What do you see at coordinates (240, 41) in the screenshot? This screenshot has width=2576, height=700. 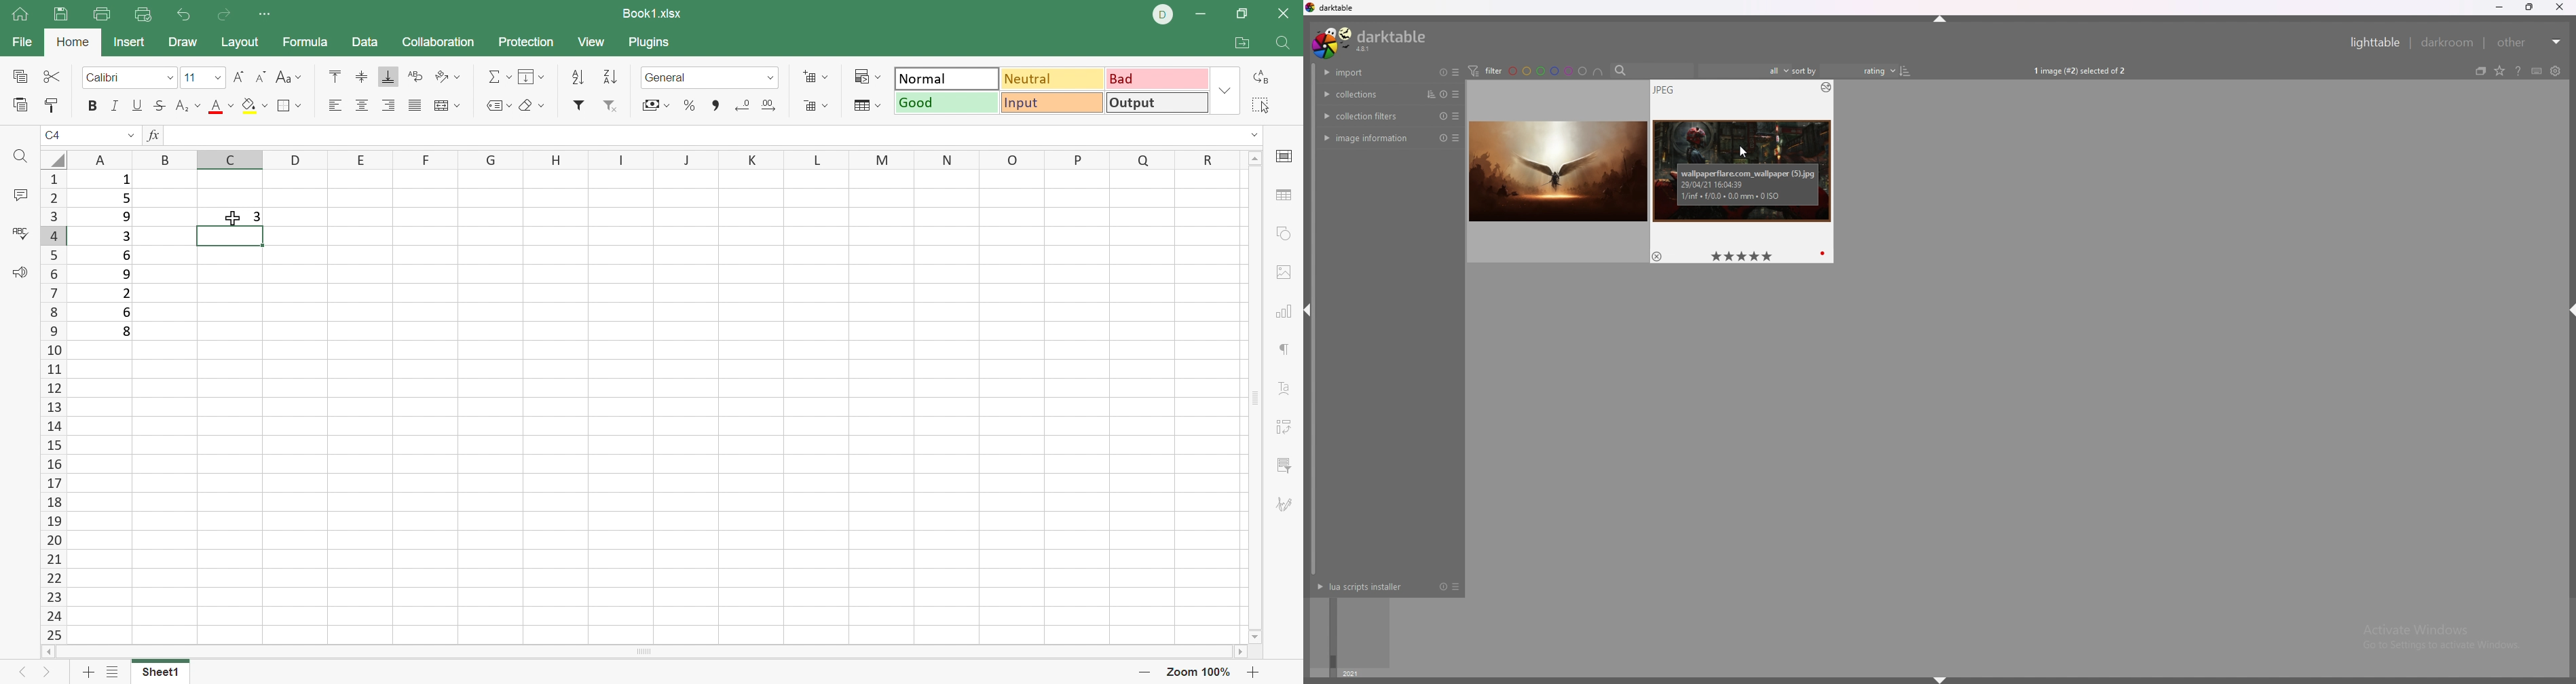 I see `Layout` at bounding box center [240, 41].